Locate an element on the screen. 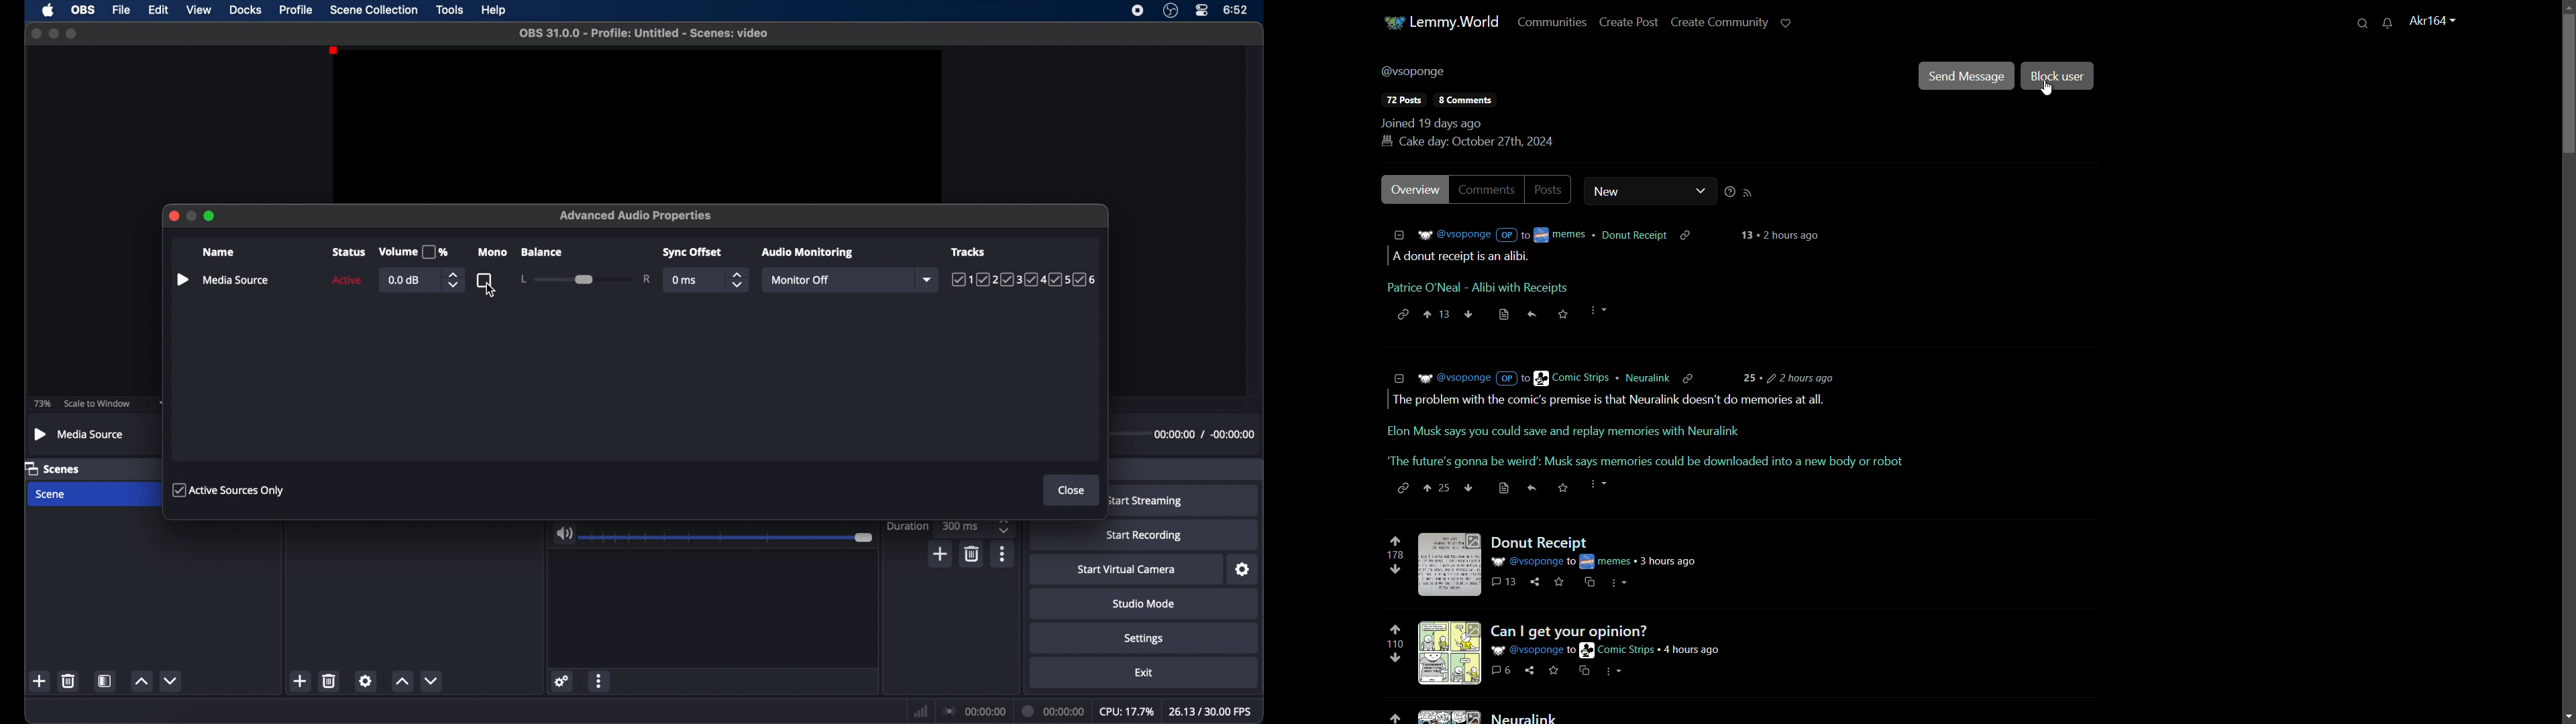 Image resolution: width=2576 pixels, height=728 pixels. upvote is located at coordinates (1395, 542).